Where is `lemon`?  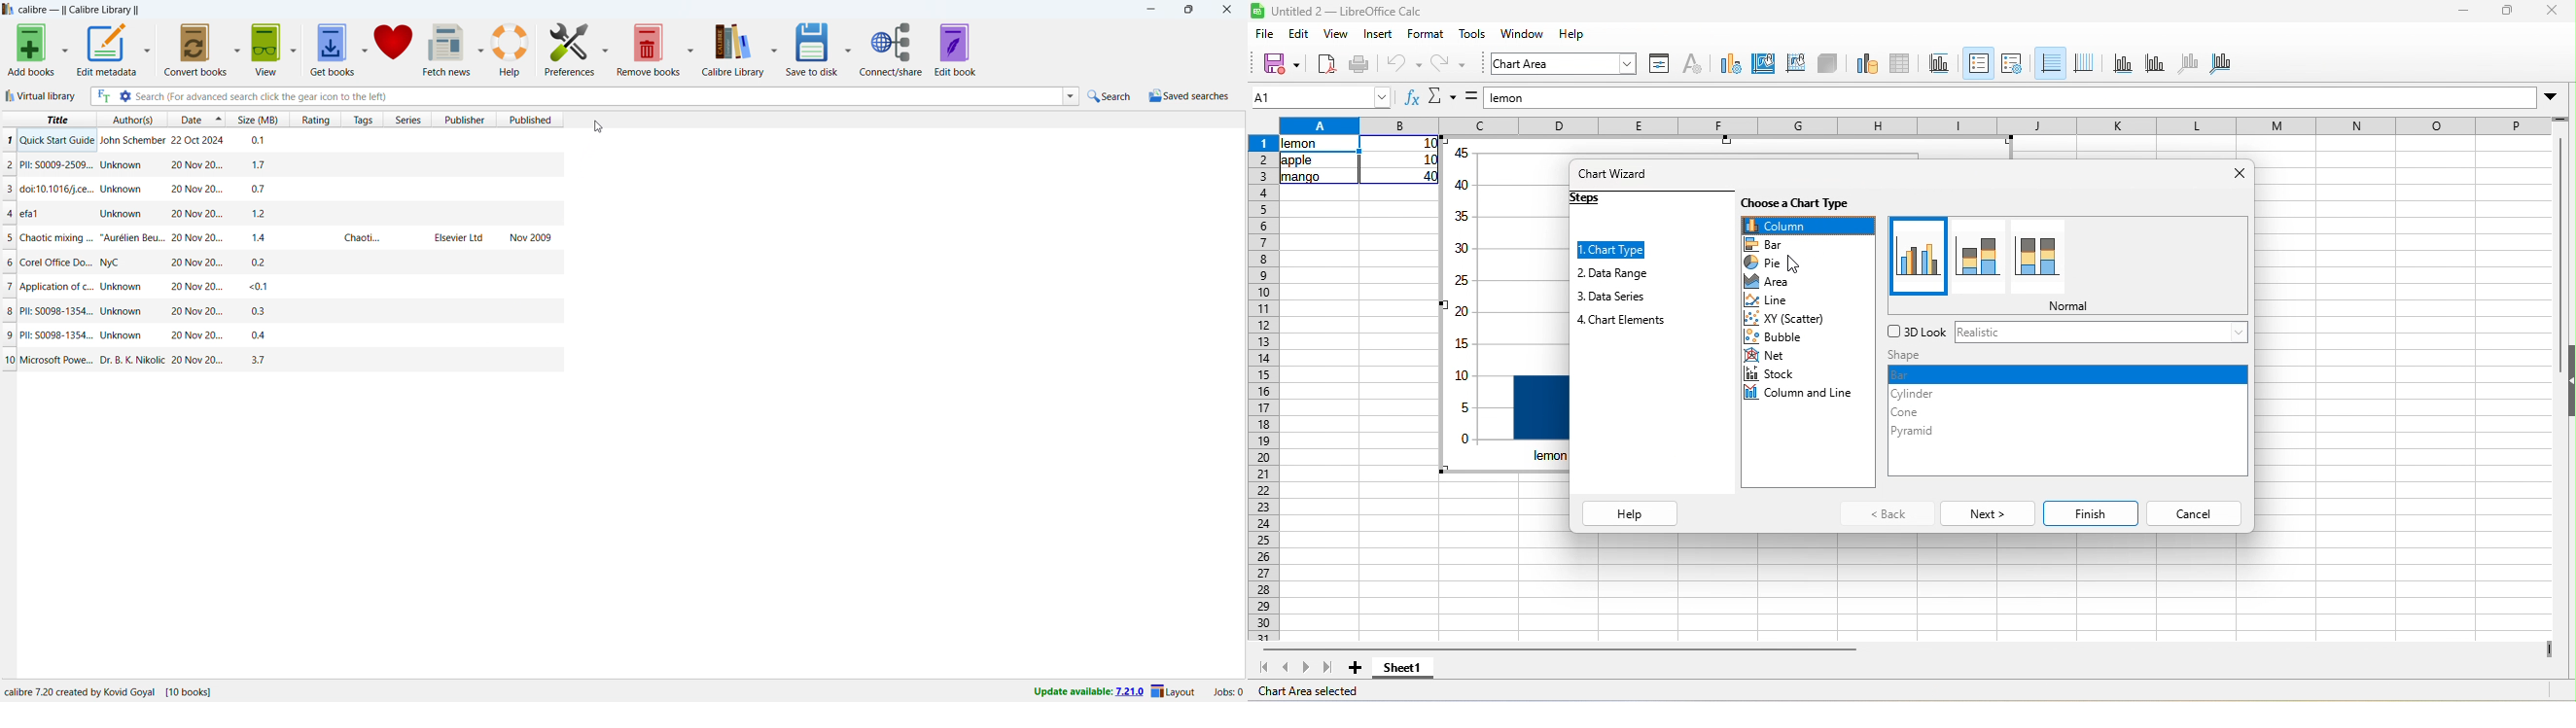
lemon is located at coordinates (1553, 456).